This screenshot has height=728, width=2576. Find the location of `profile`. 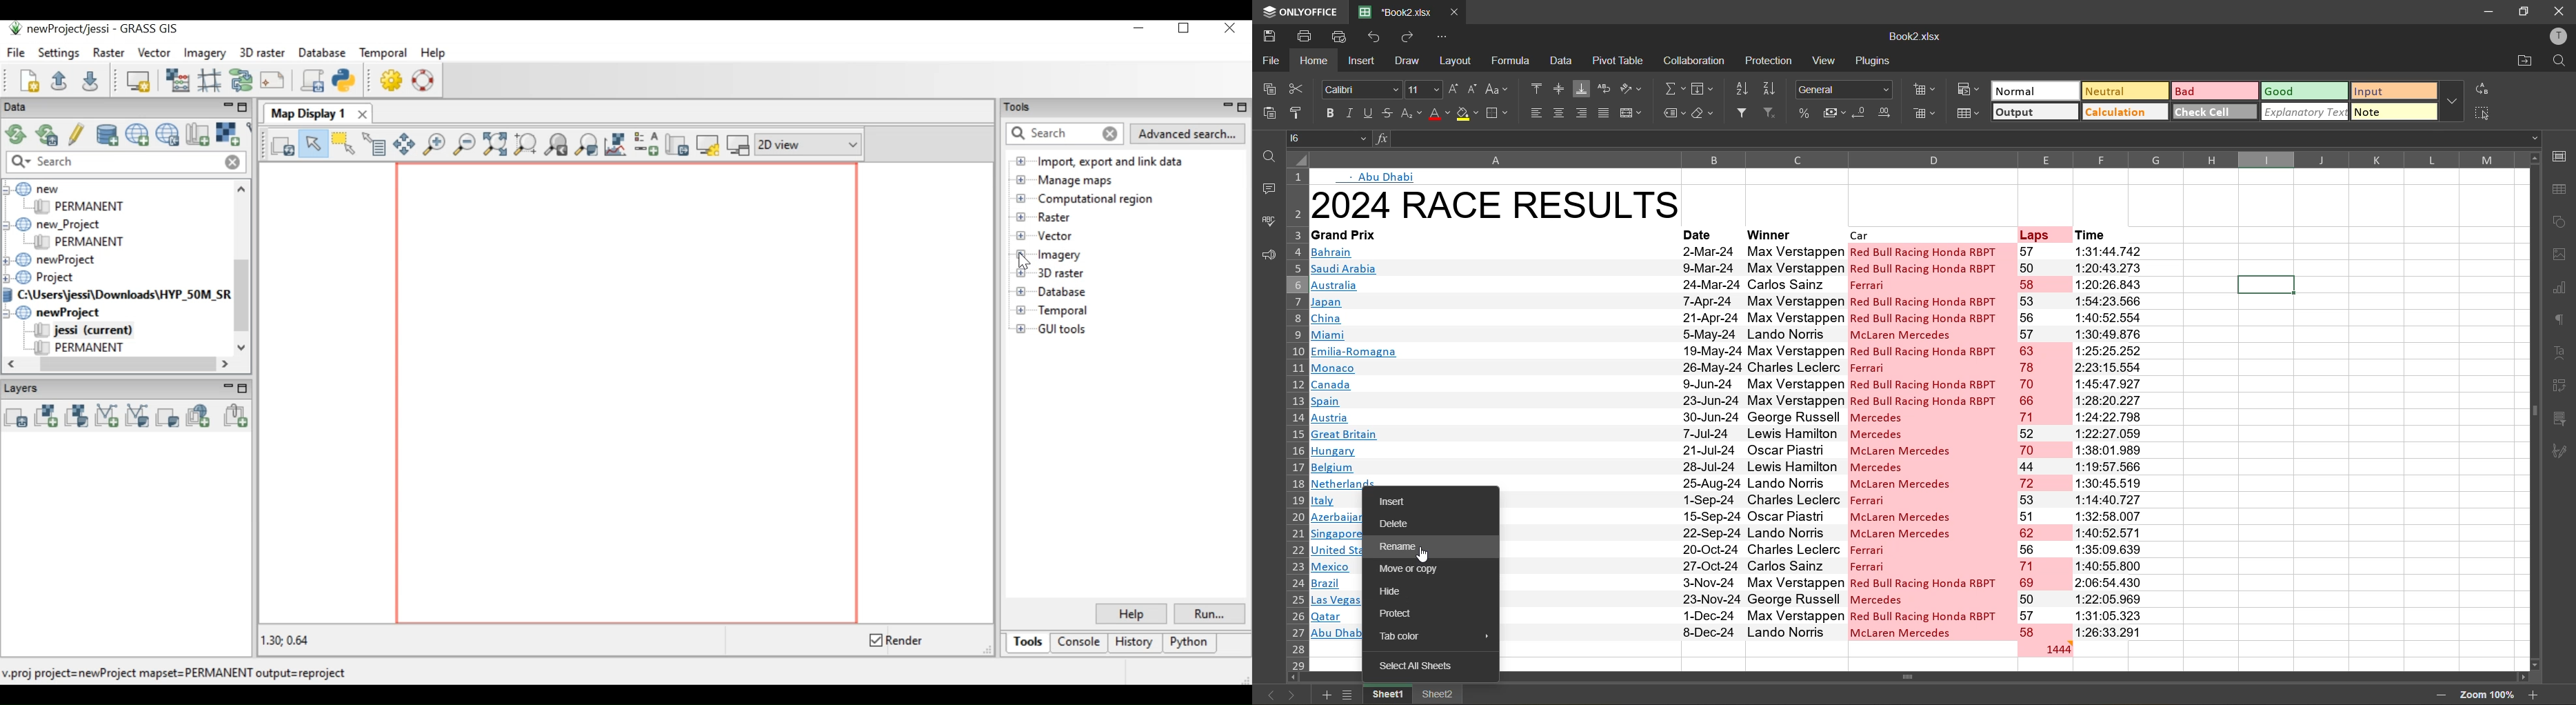

profile is located at coordinates (2556, 39).